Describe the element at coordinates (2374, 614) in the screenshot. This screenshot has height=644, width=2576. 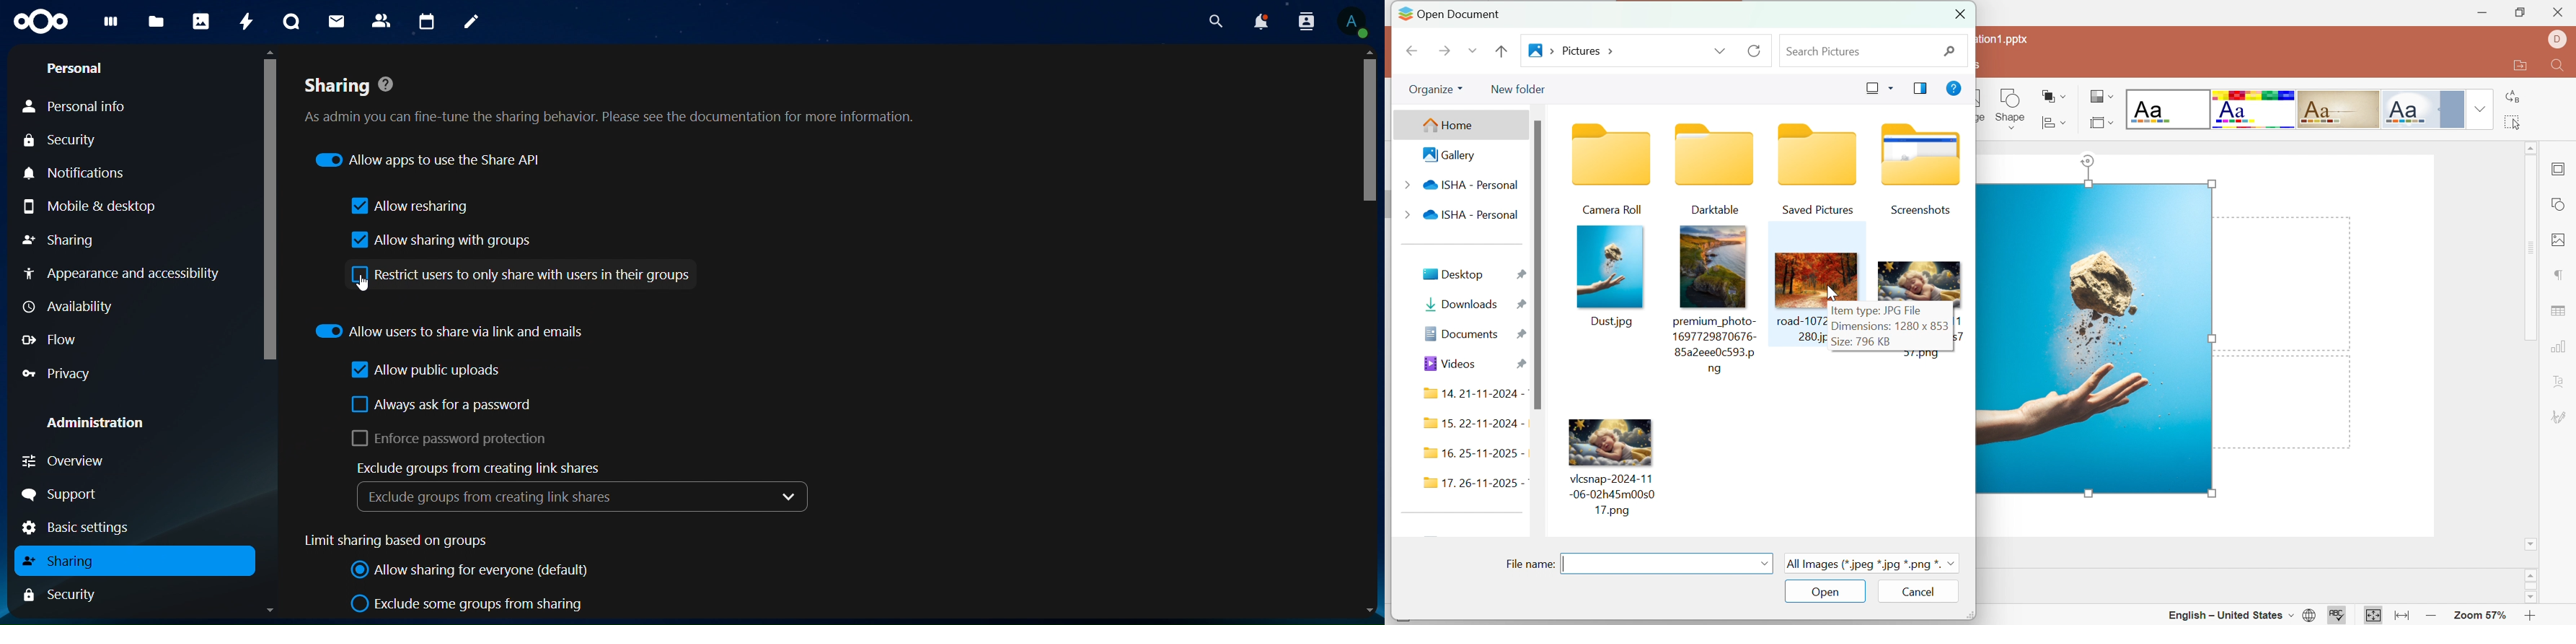
I see `Fit to slide` at that location.